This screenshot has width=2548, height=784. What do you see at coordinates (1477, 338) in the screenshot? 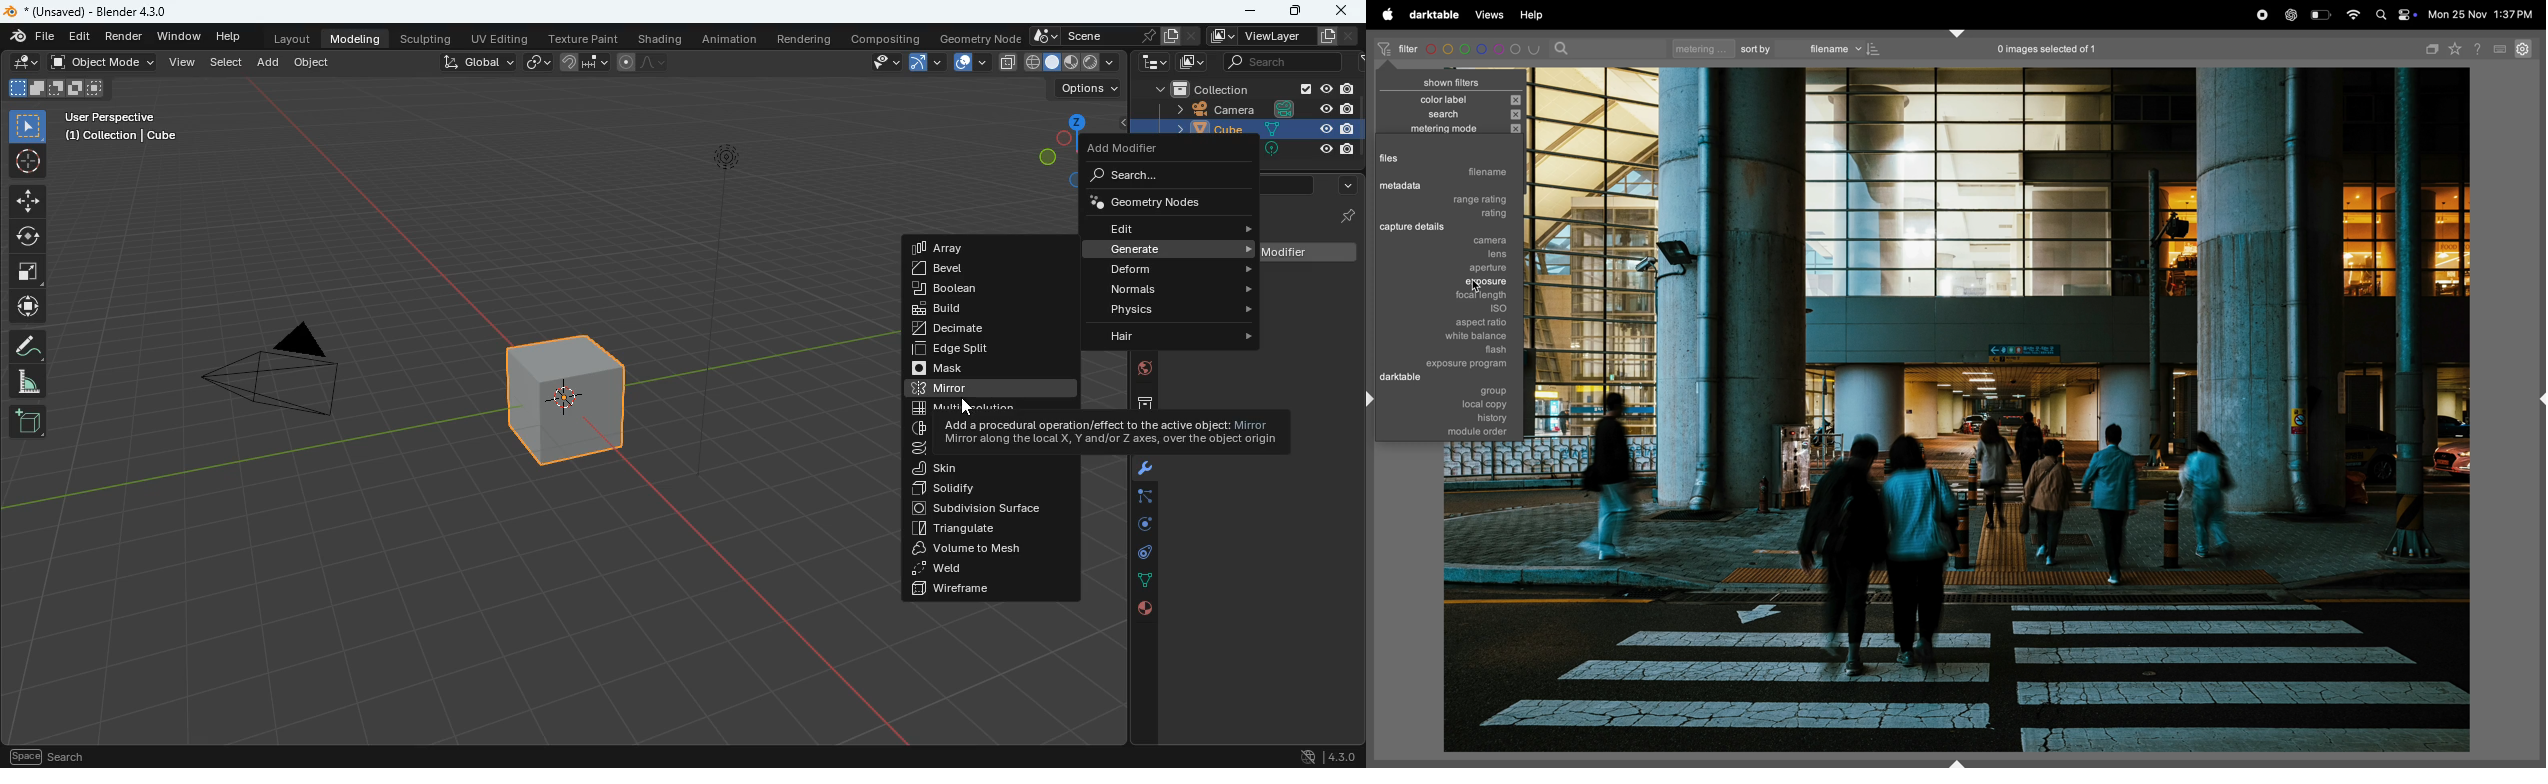
I see `white balance` at bounding box center [1477, 338].